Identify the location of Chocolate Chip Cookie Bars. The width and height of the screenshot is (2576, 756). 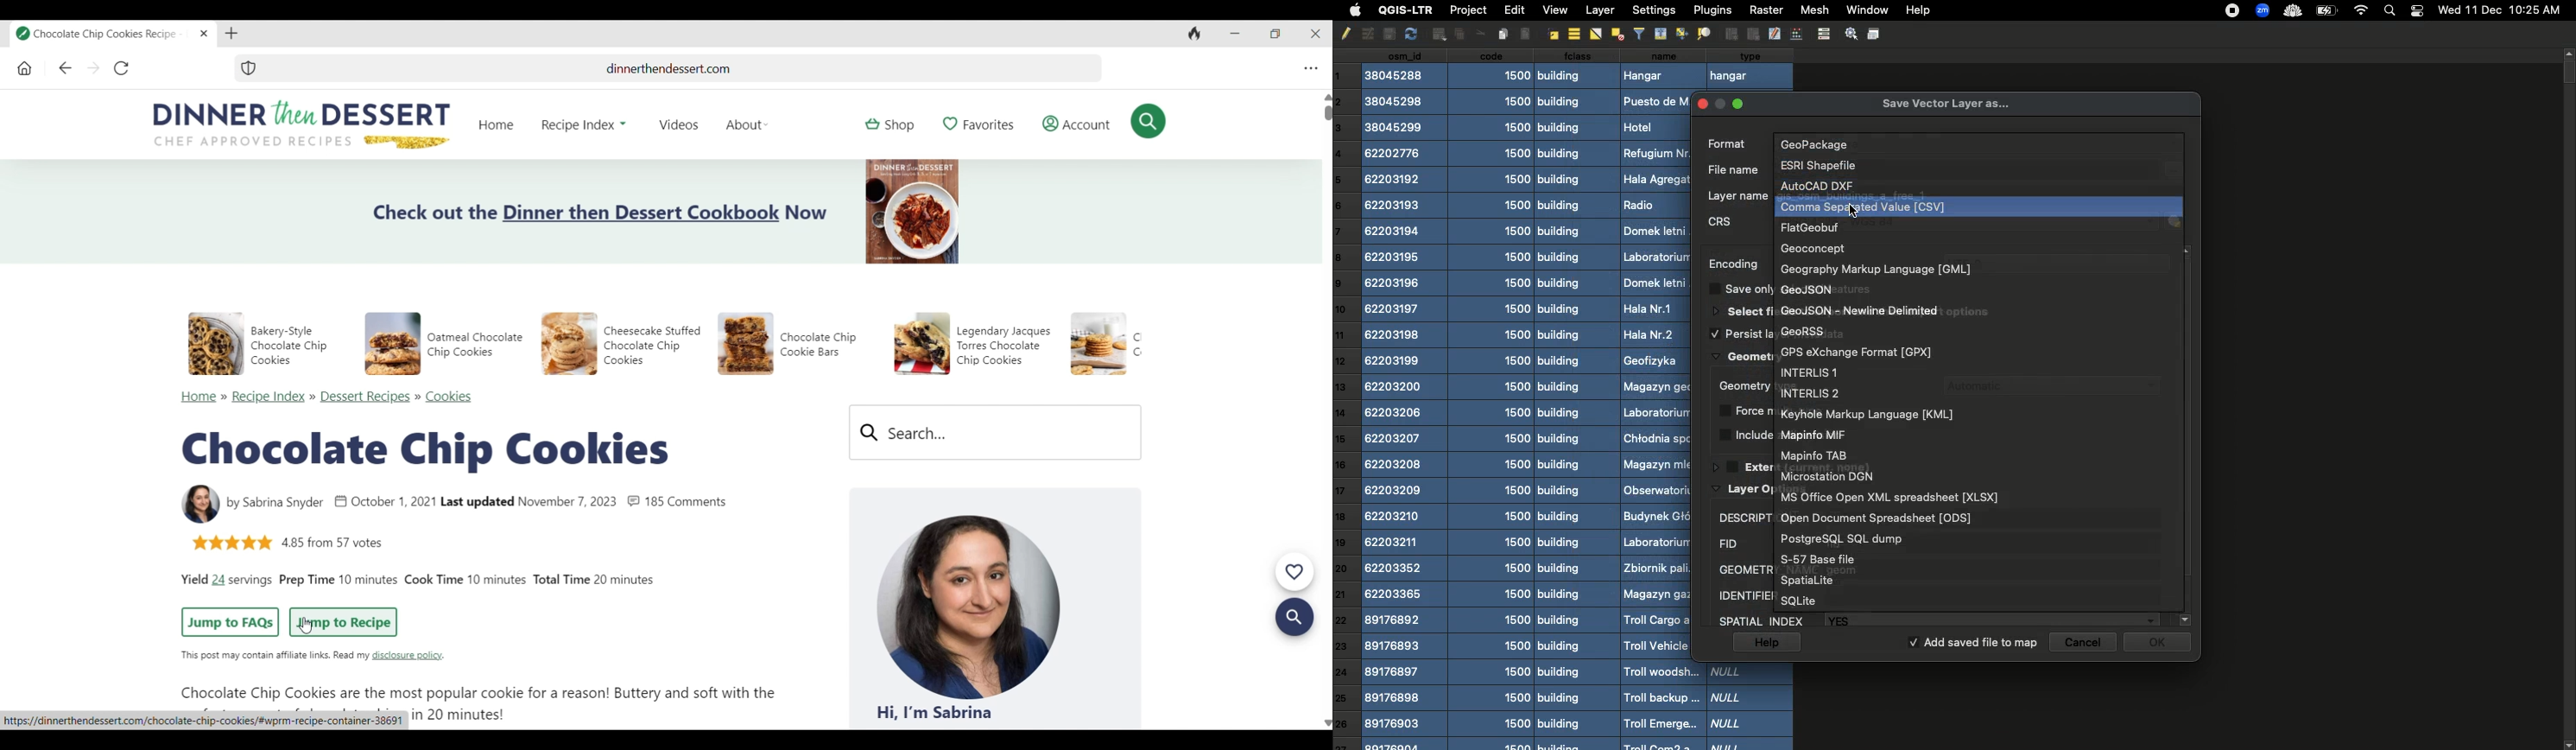
(819, 344).